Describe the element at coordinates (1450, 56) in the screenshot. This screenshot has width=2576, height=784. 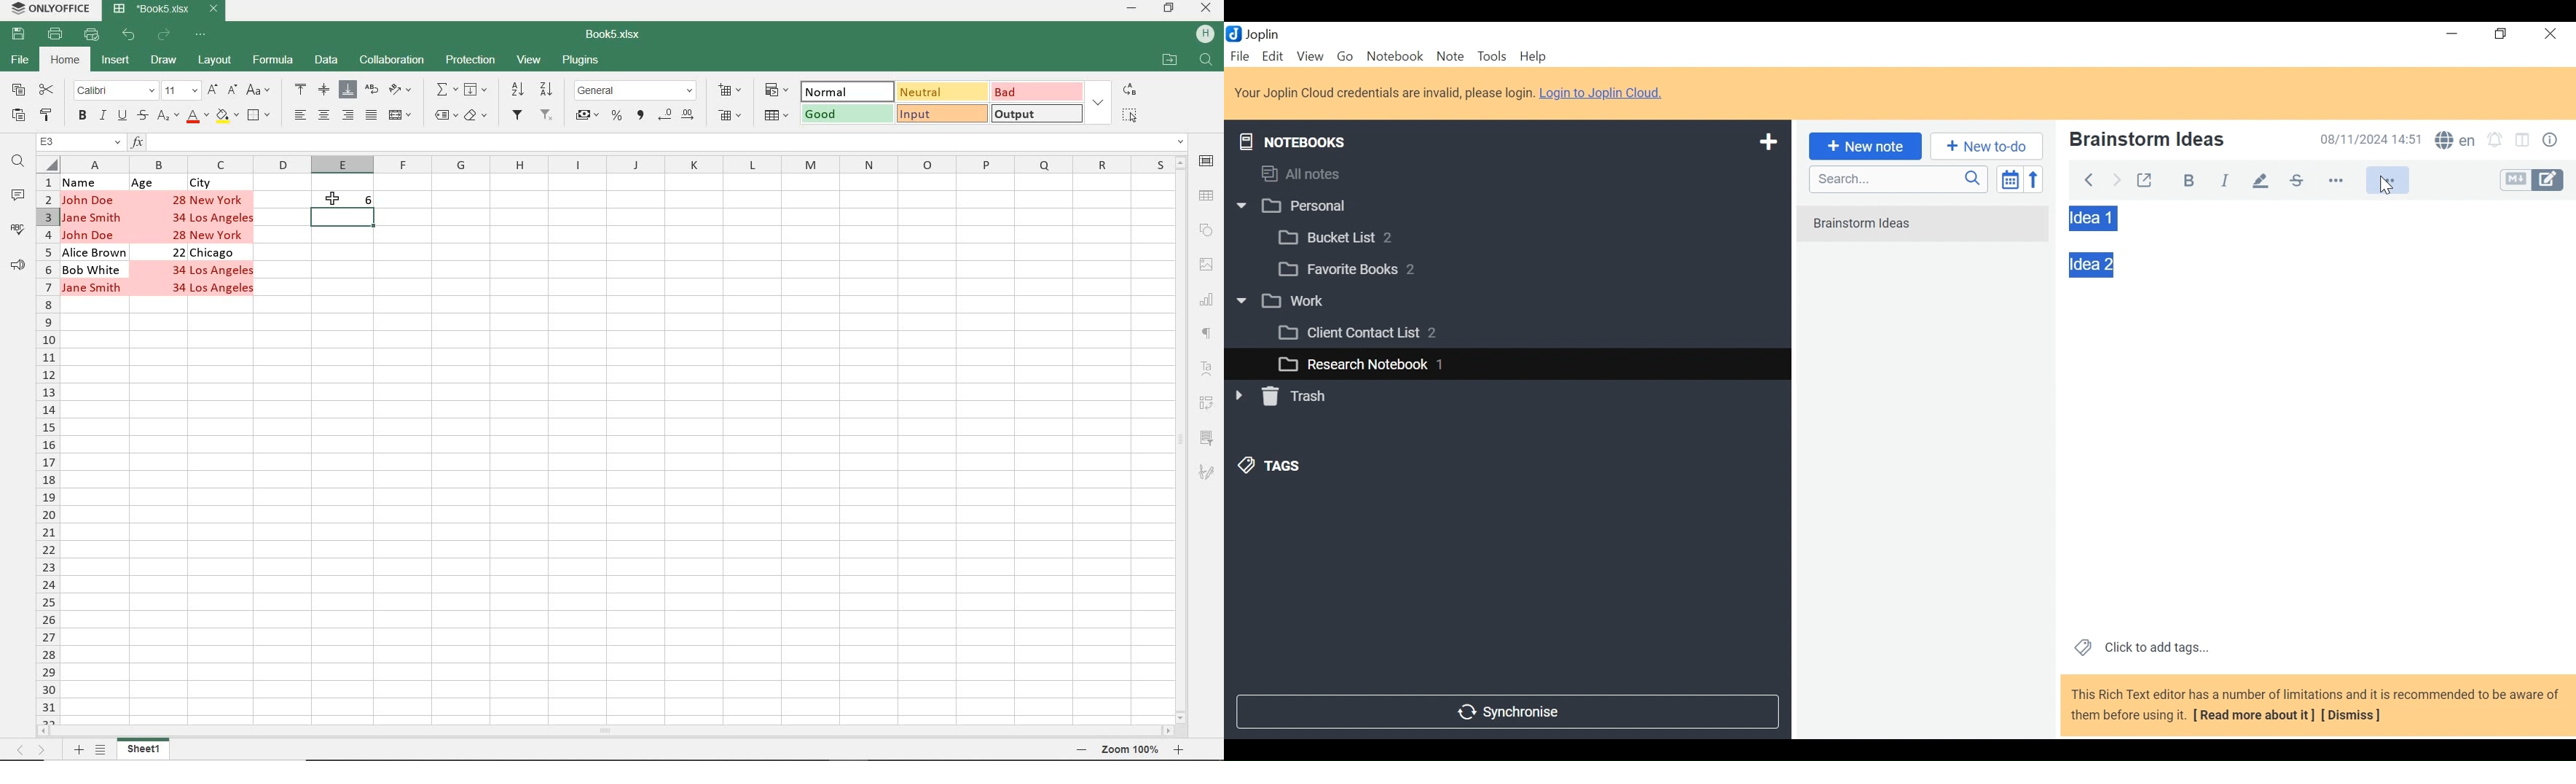
I see `Note` at that location.